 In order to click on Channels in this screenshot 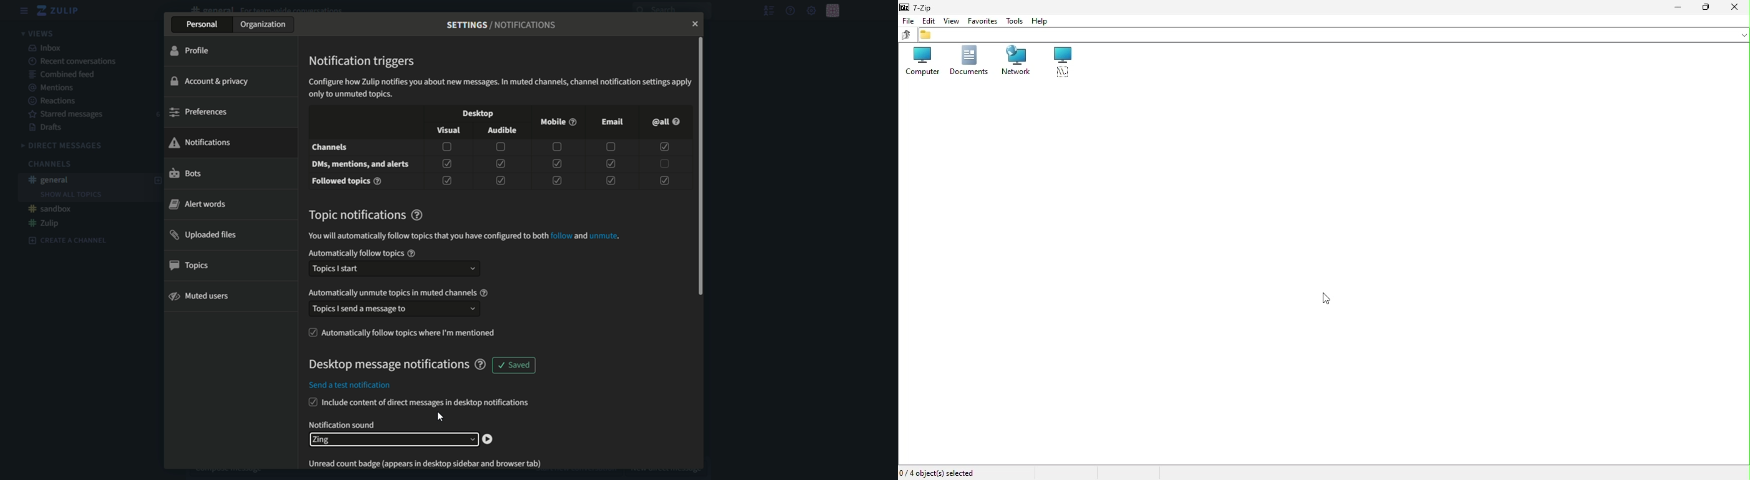, I will do `click(49, 164)`.